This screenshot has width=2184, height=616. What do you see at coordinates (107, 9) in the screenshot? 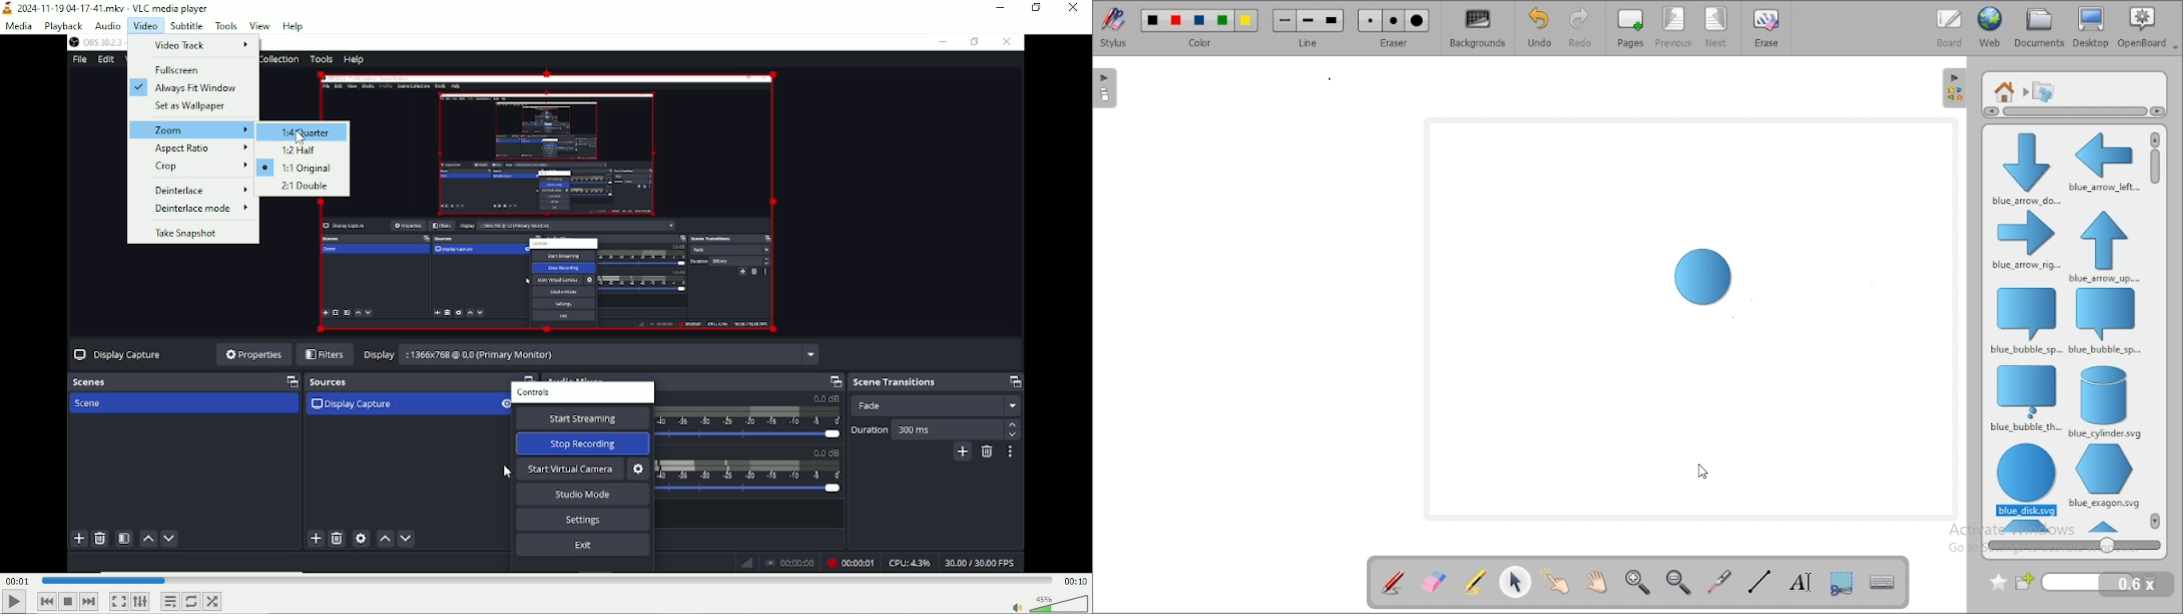
I see `title` at bounding box center [107, 9].